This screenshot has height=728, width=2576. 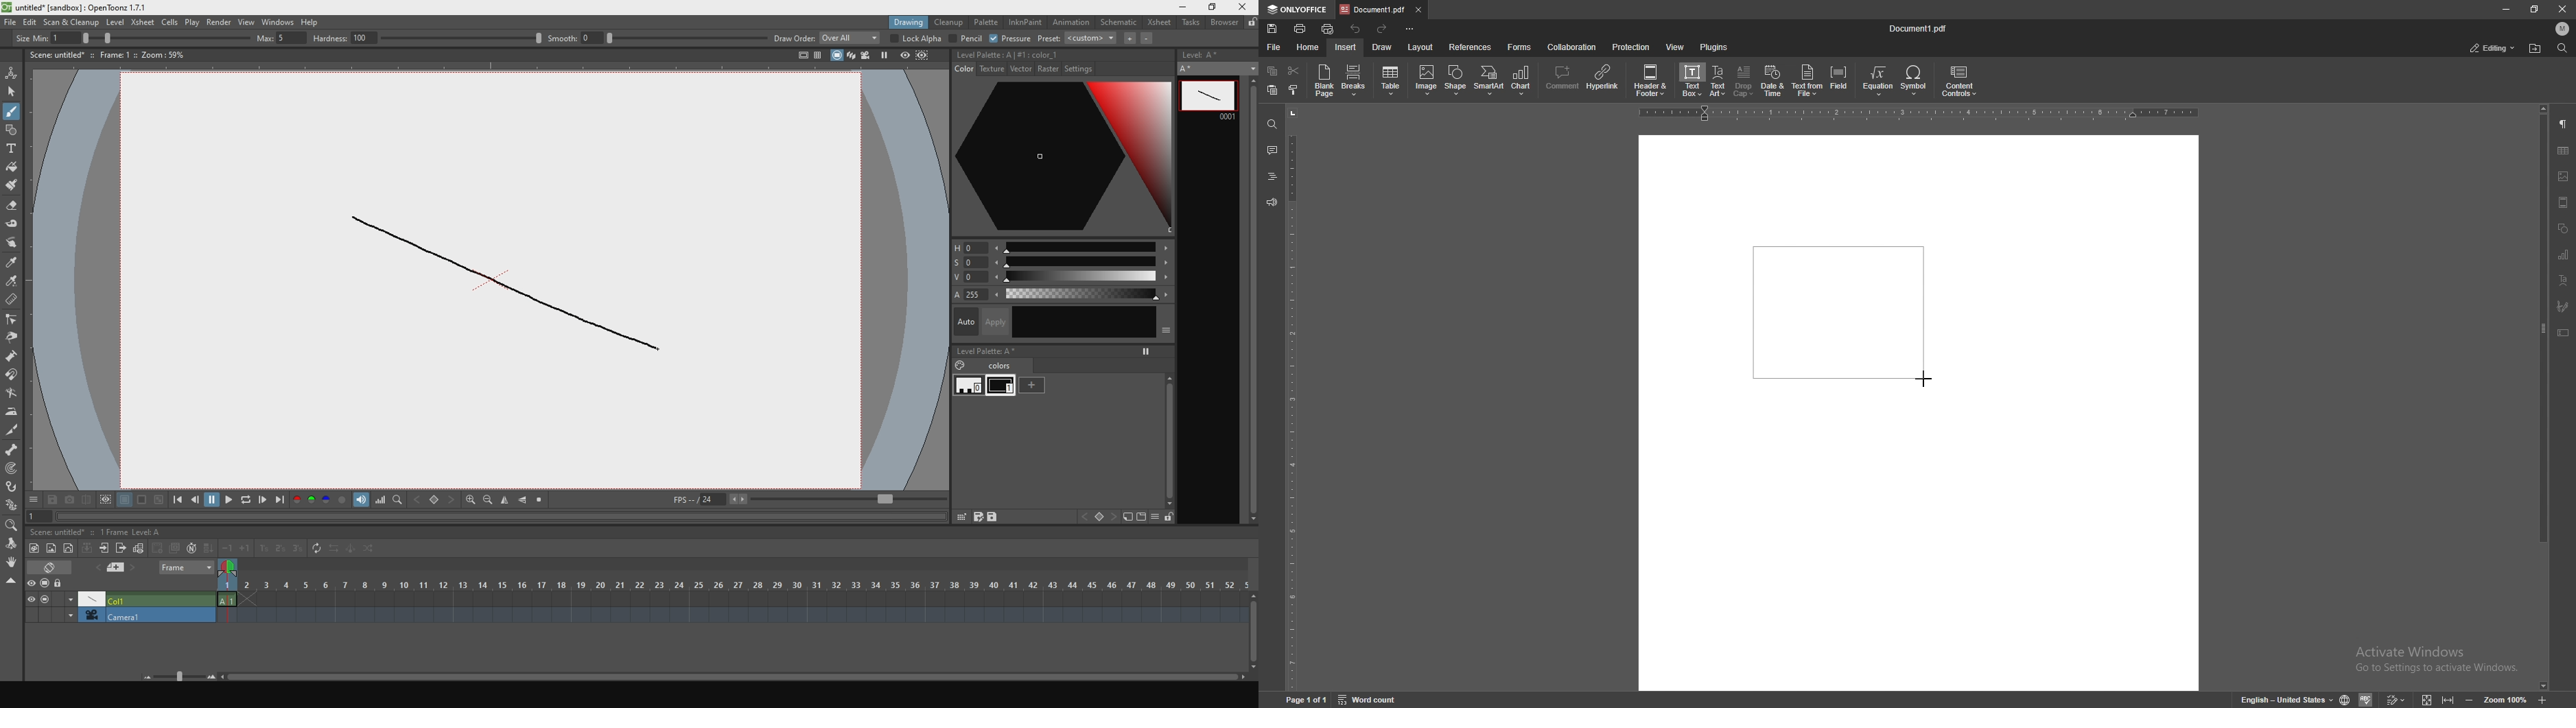 I want to click on shape, so click(x=16, y=130).